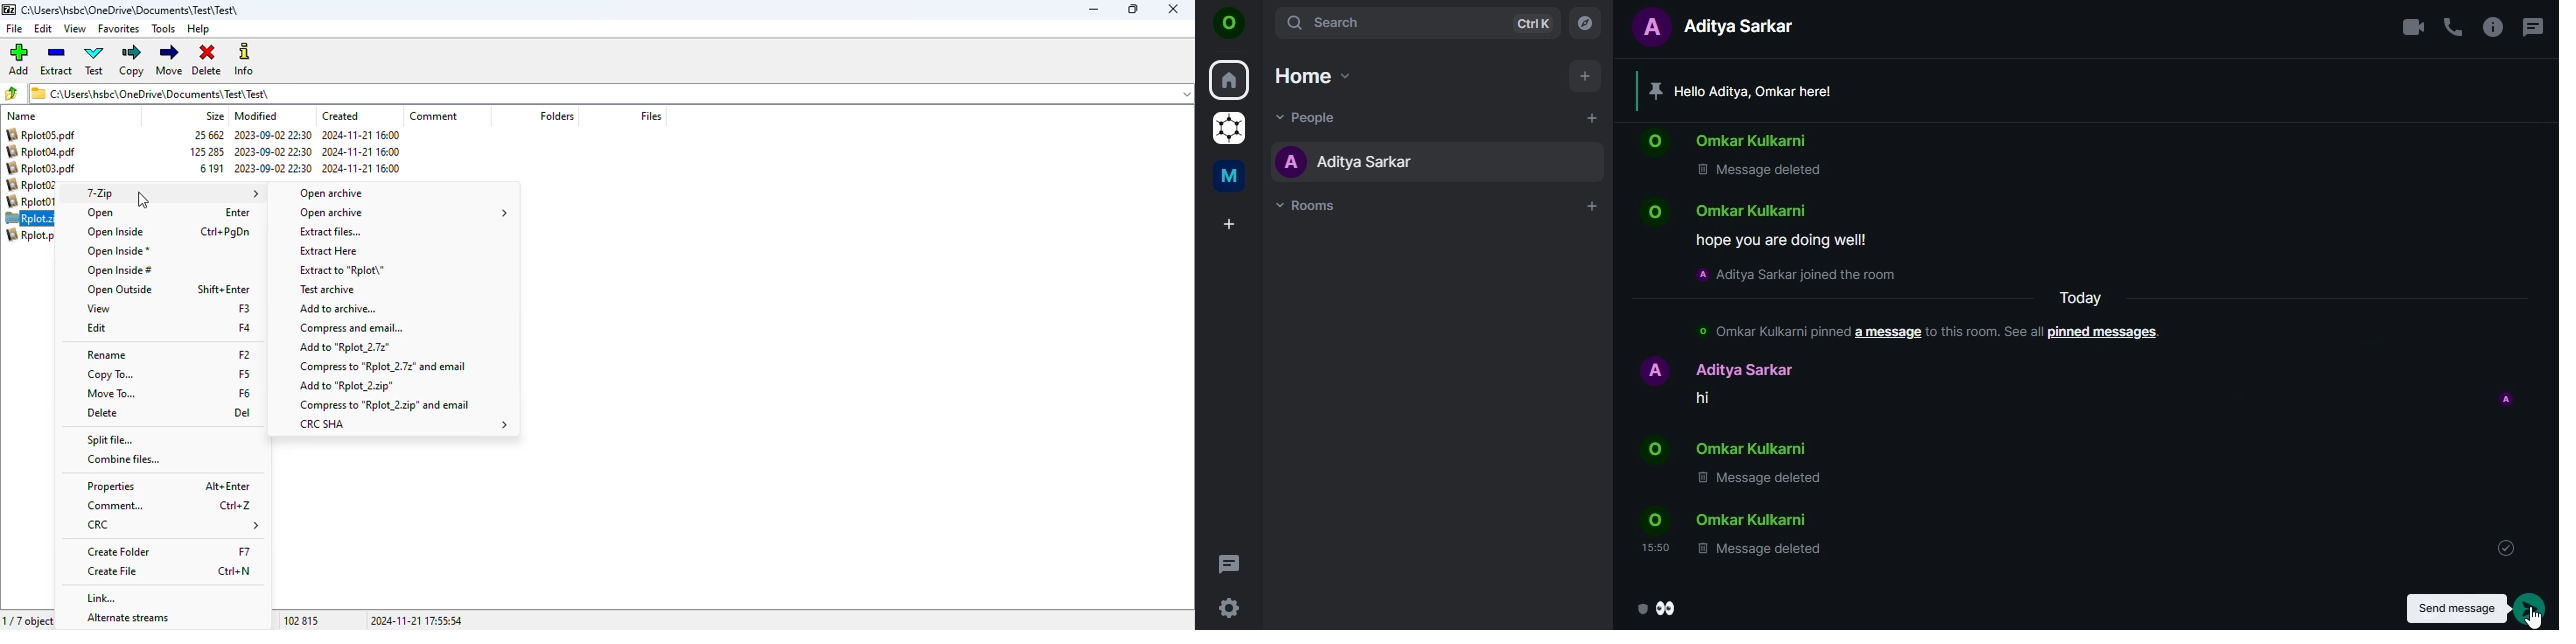  What do you see at coordinates (243, 354) in the screenshot?
I see `F2` at bounding box center [243, 354].